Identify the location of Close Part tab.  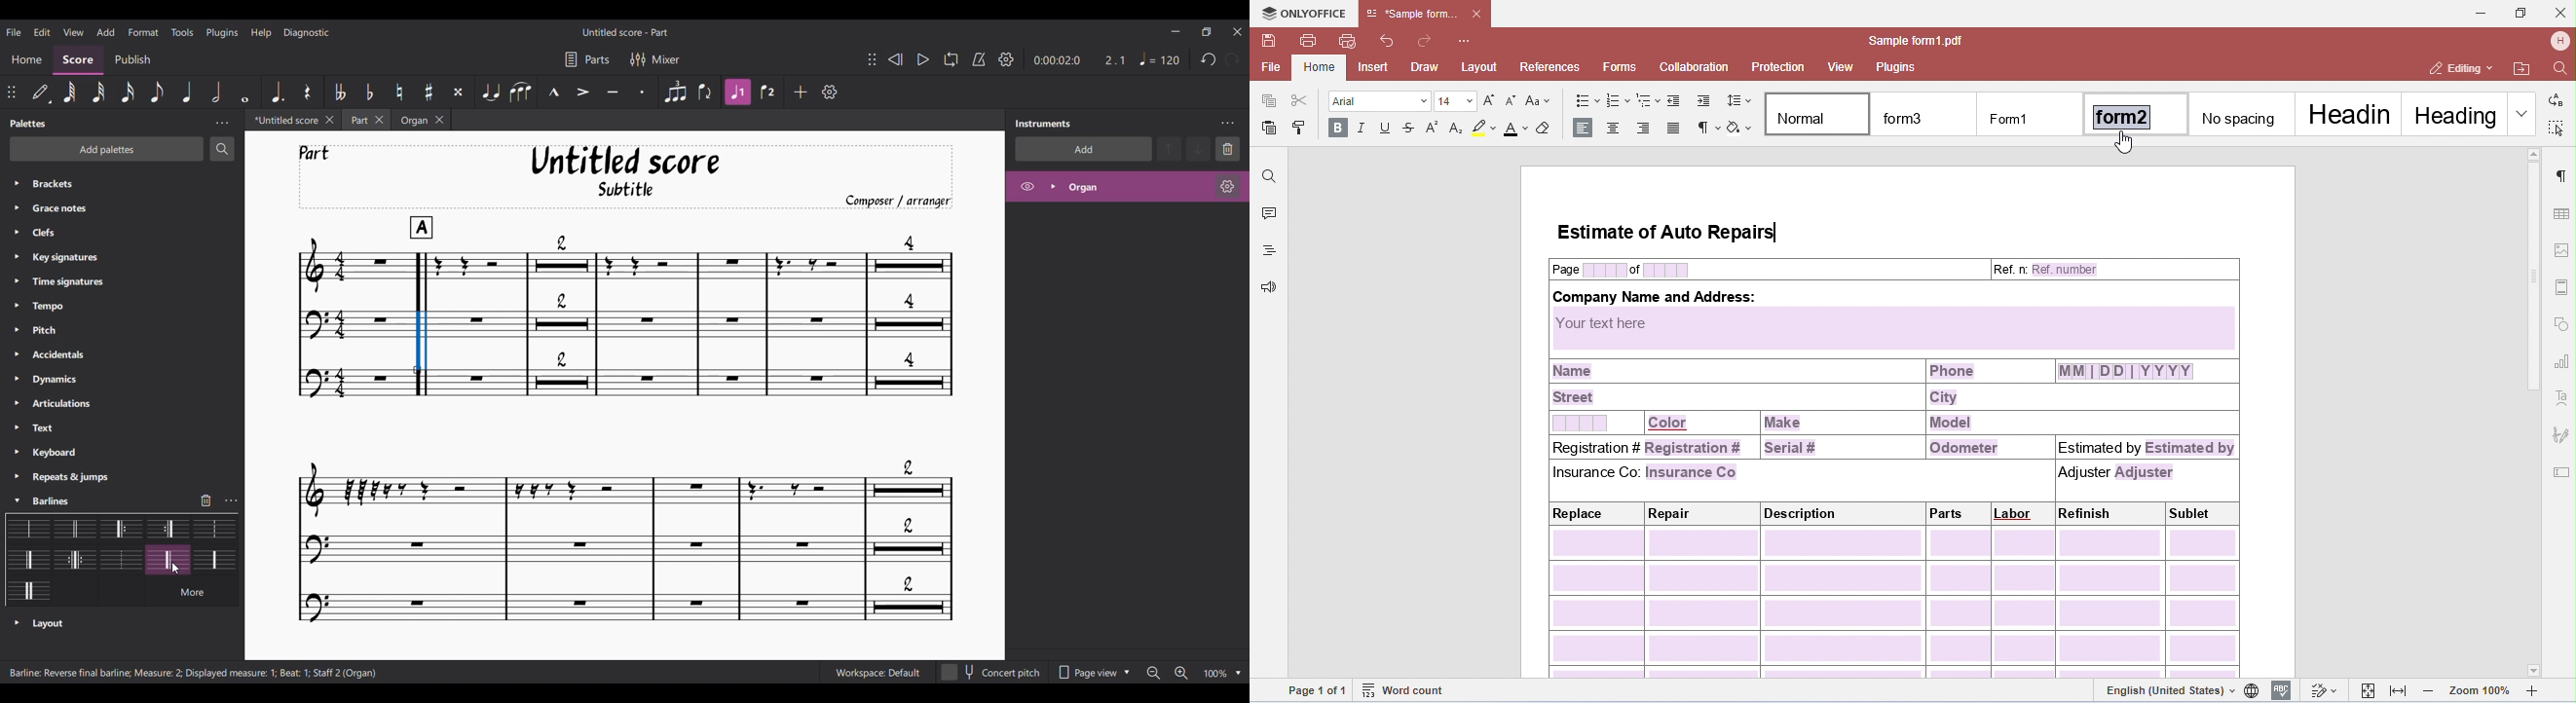
(380, 120).